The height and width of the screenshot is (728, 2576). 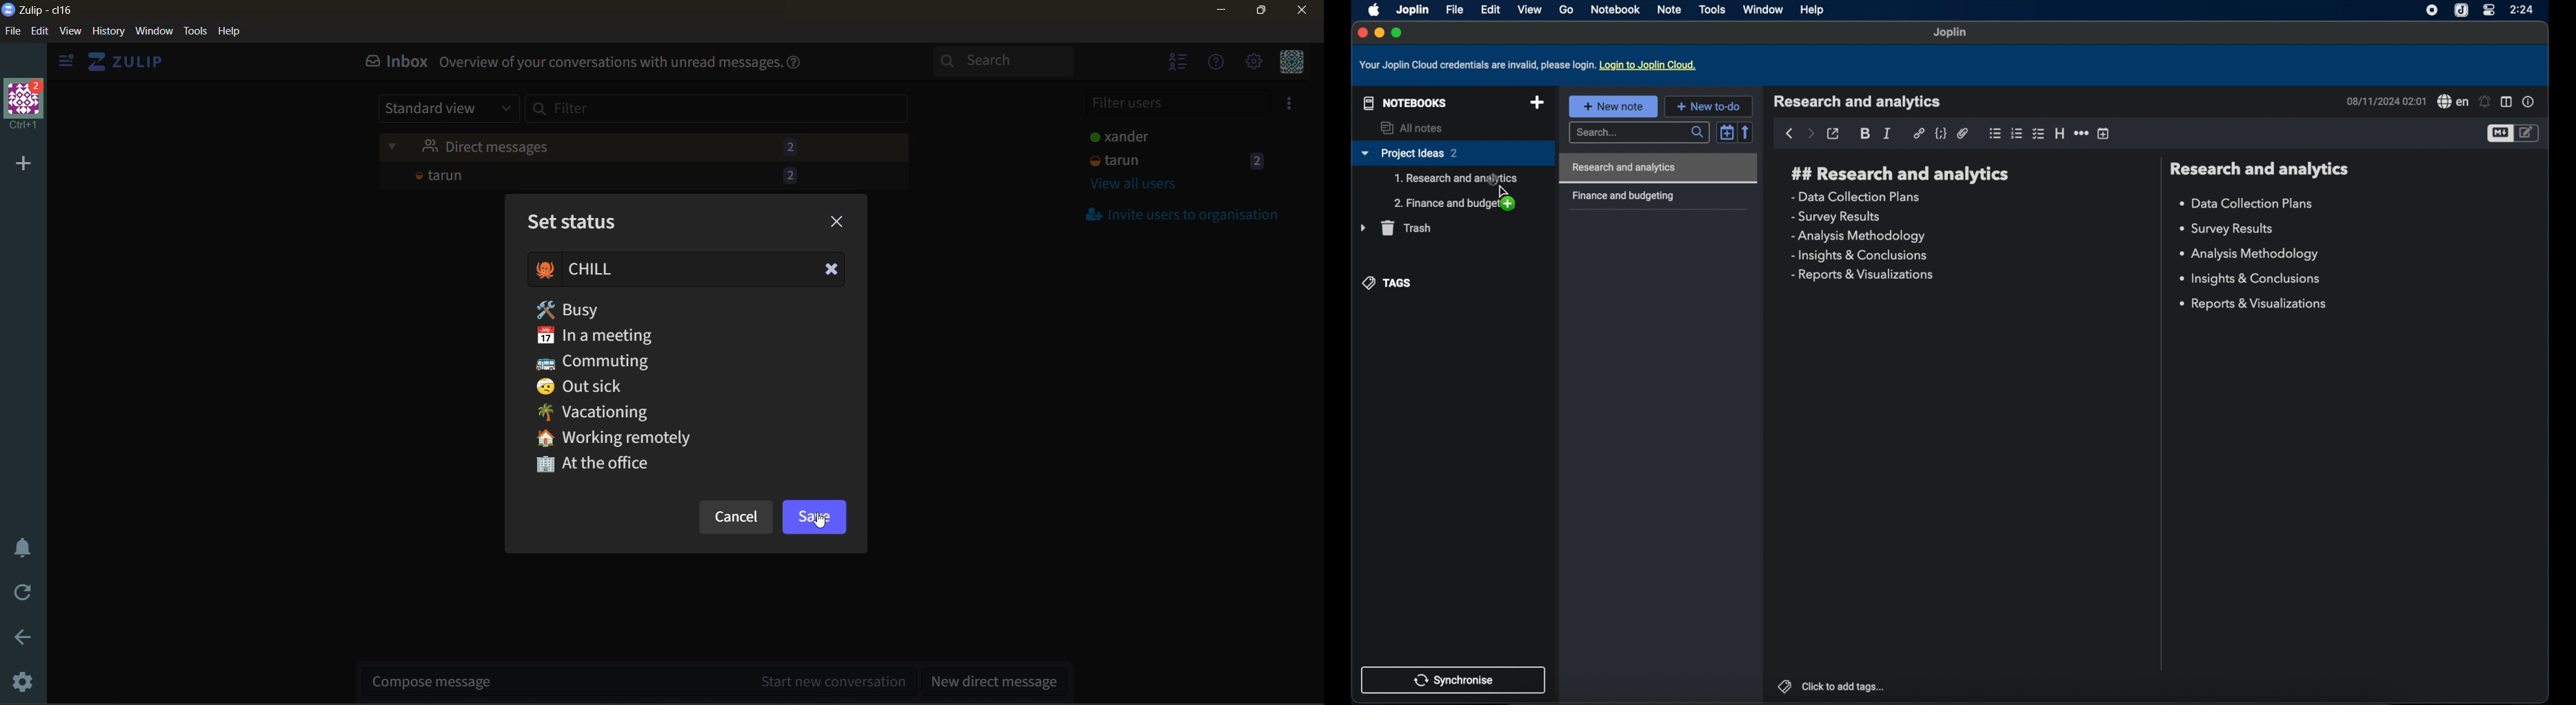 I want to click on tarun, so click(x=636, y=175).